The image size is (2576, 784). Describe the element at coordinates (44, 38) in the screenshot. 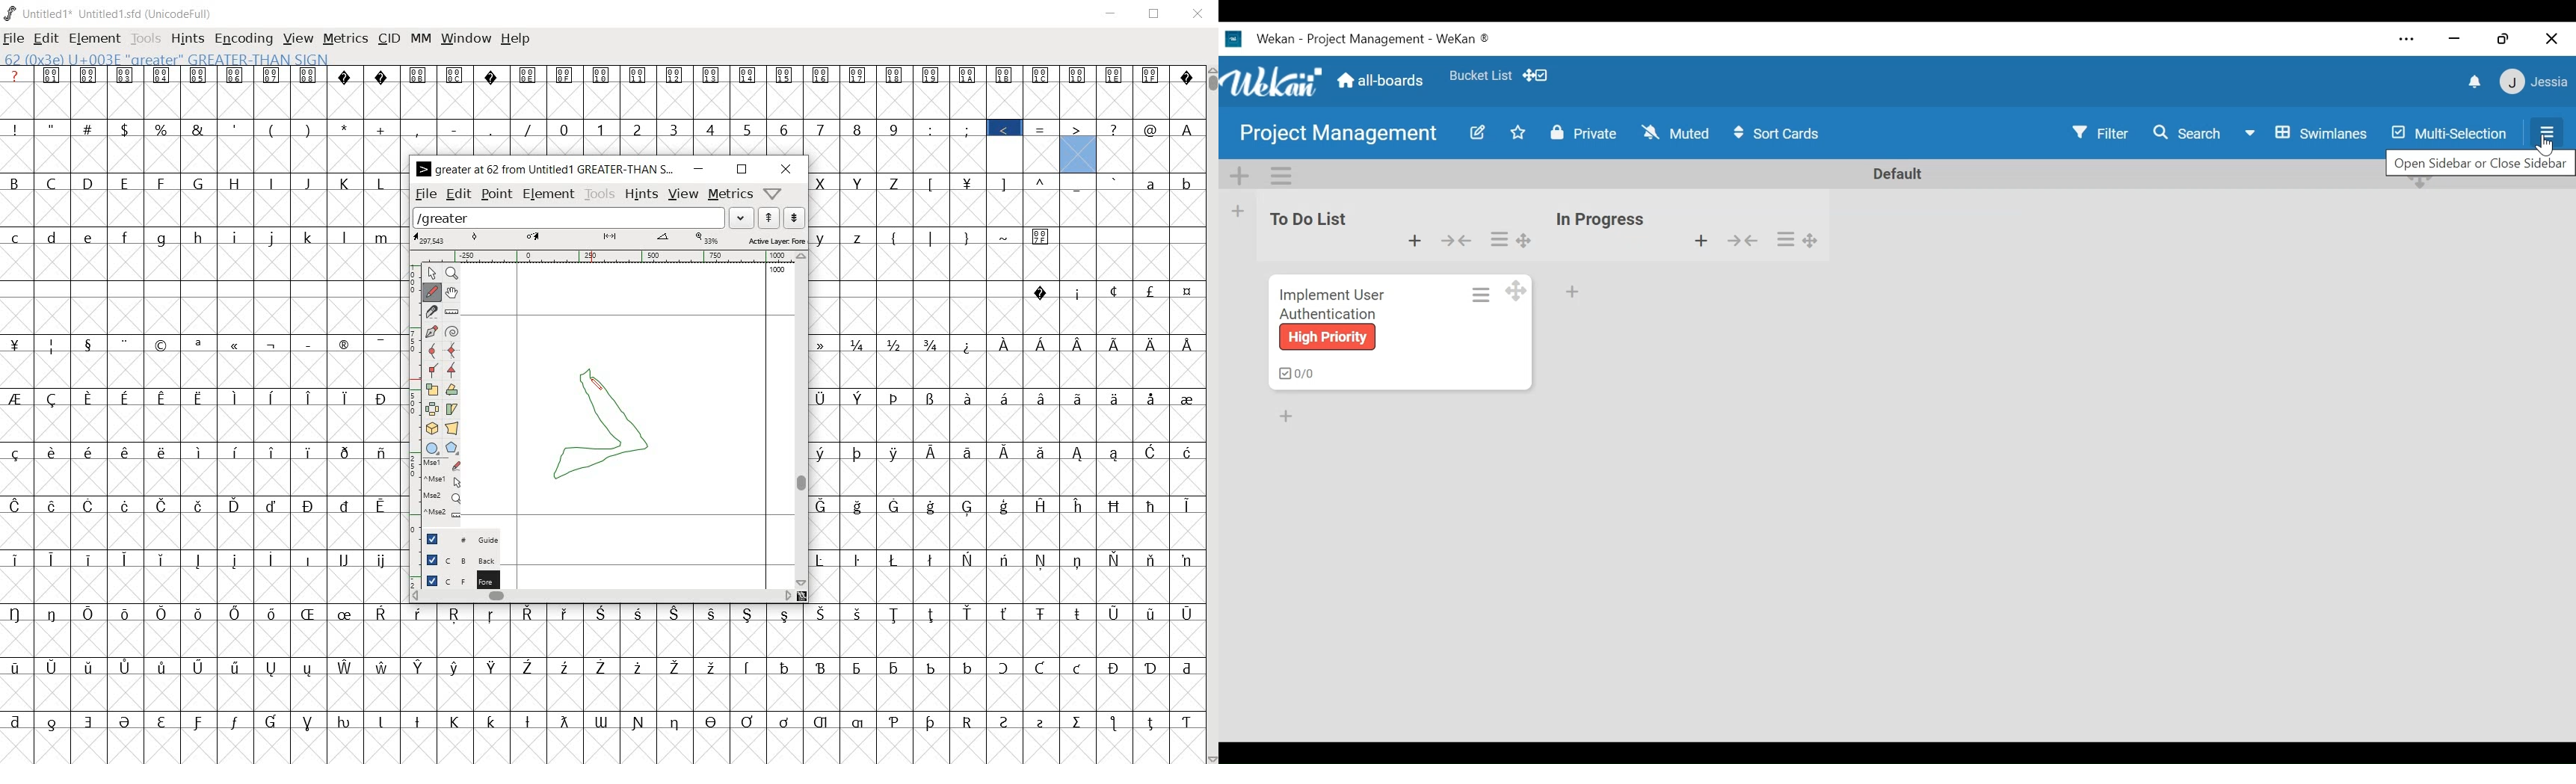

I see `edit` at that location.